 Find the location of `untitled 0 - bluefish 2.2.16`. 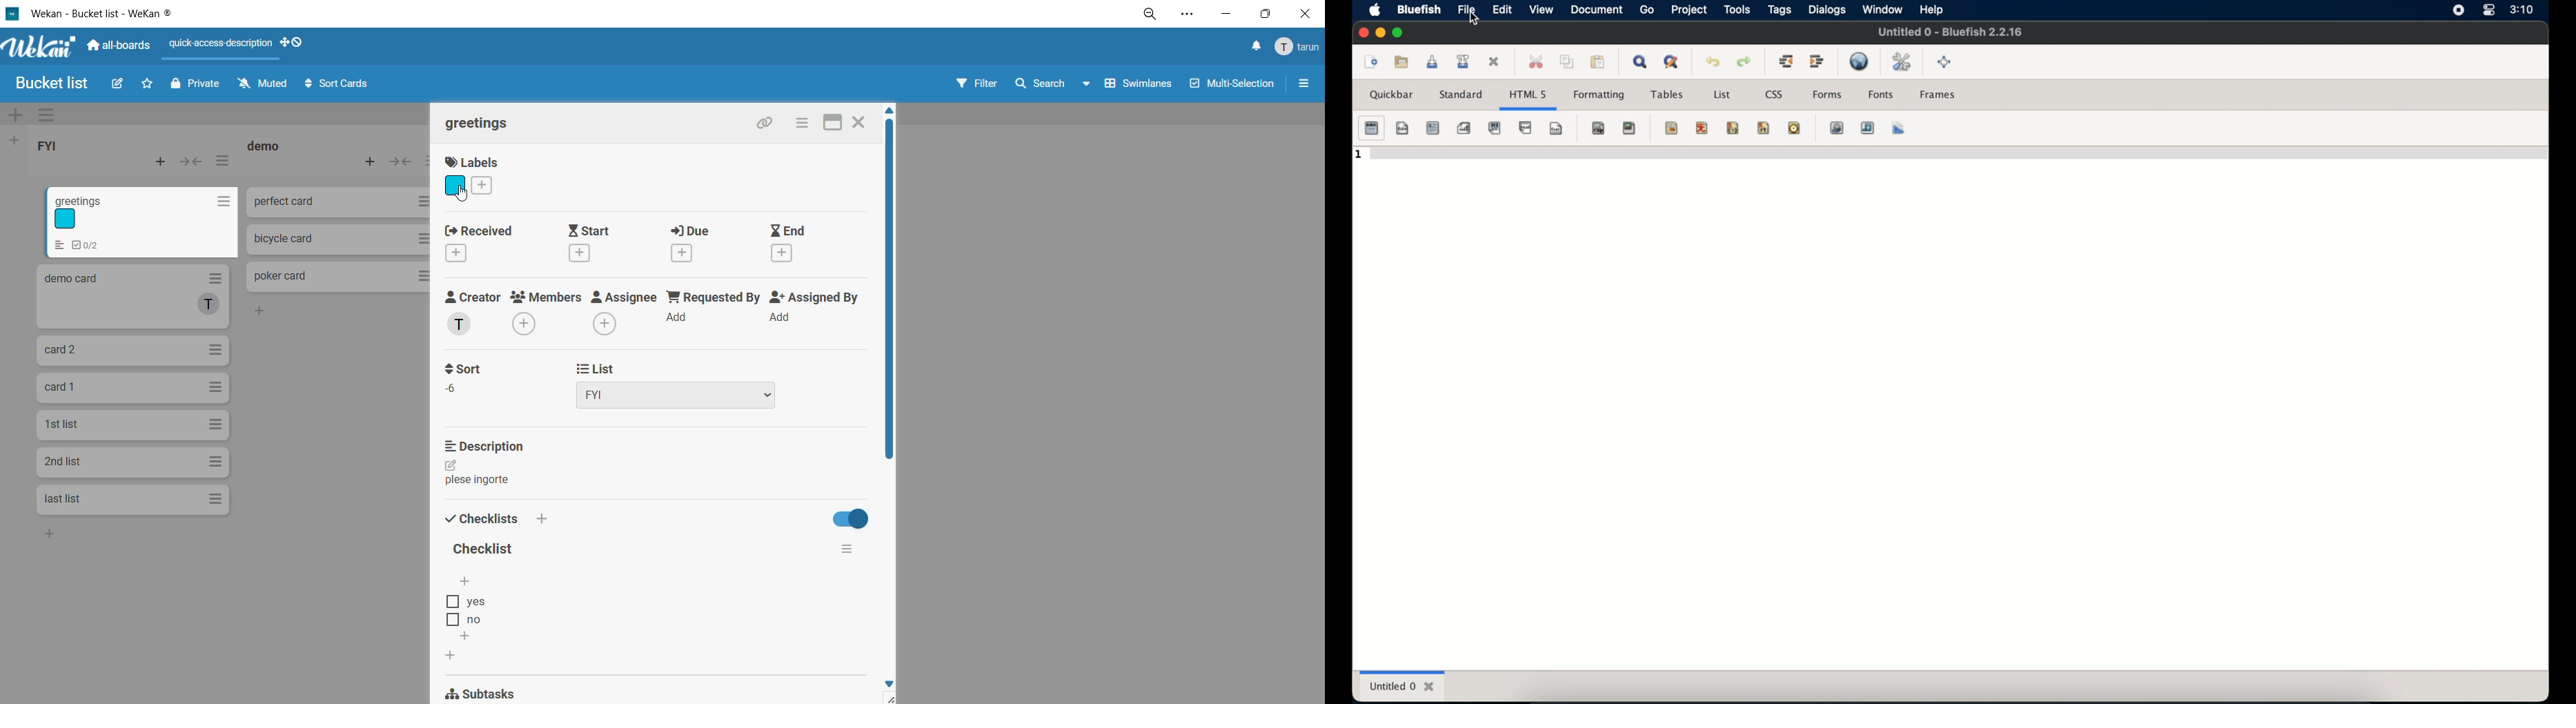

untitled 0 - bluefish 2.2.16 is located at coordinates (1950, 31).